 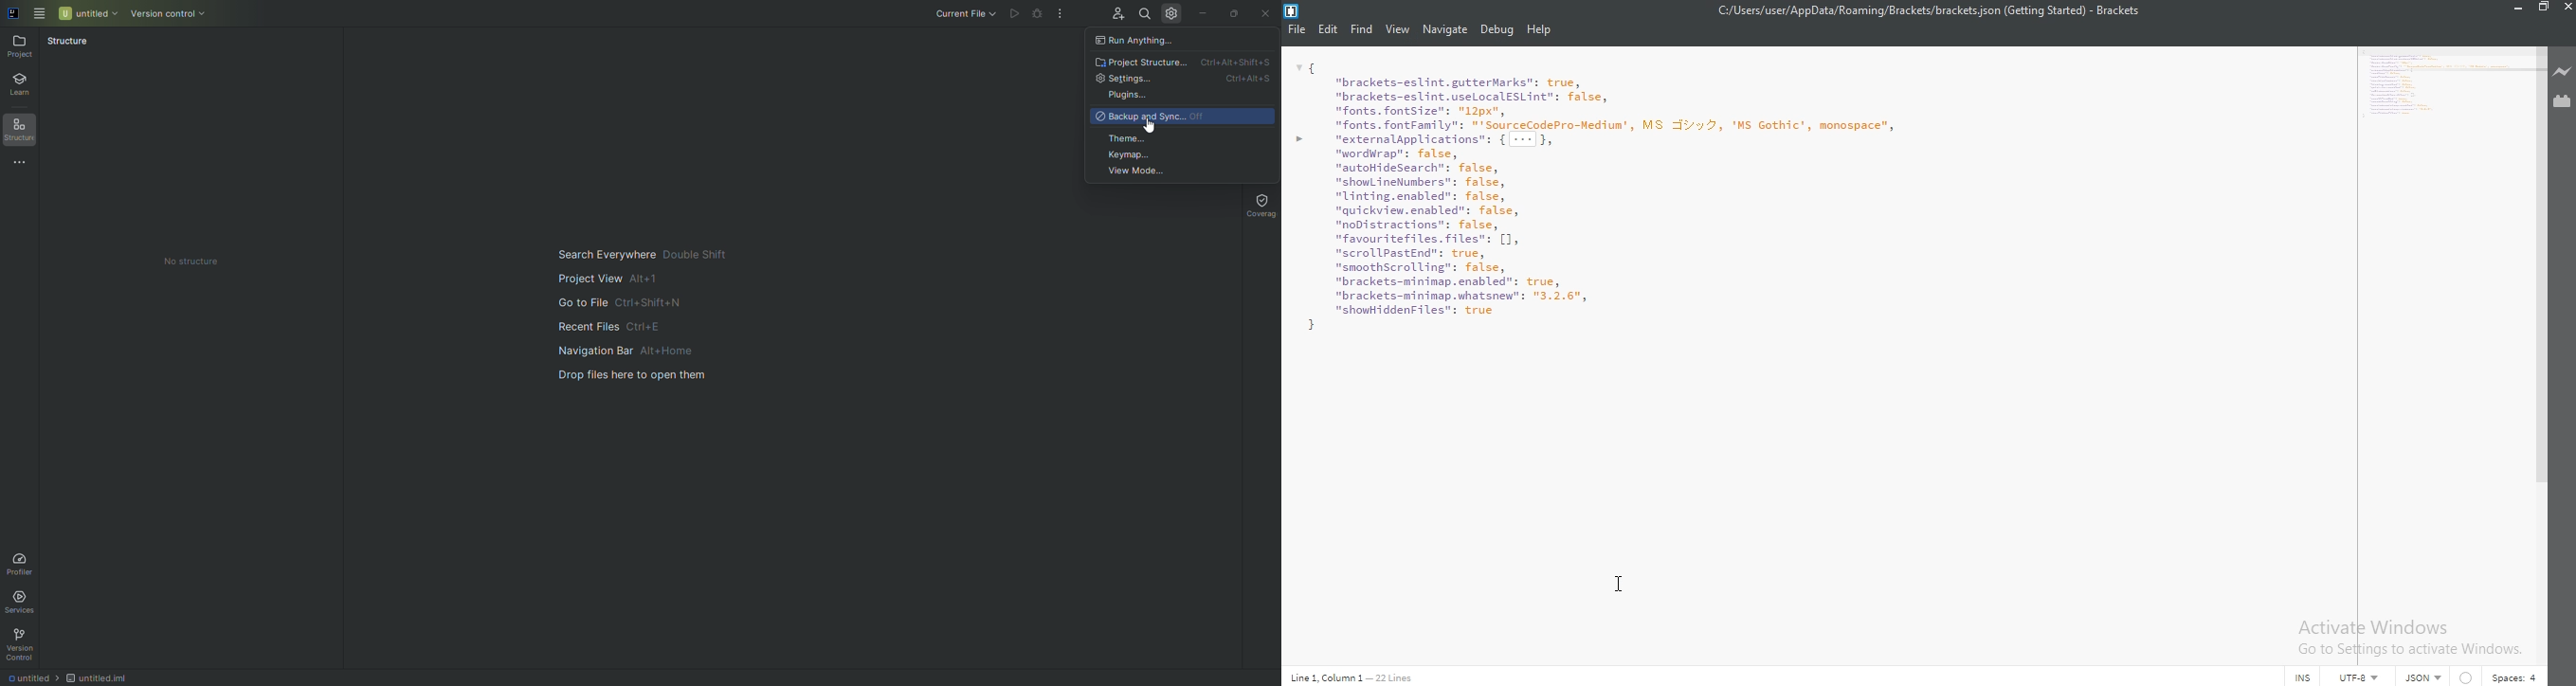 What do you see at coordinates (2443, 88) in the screenshot?
I see `minimap` at bounding box center [2443, 88].